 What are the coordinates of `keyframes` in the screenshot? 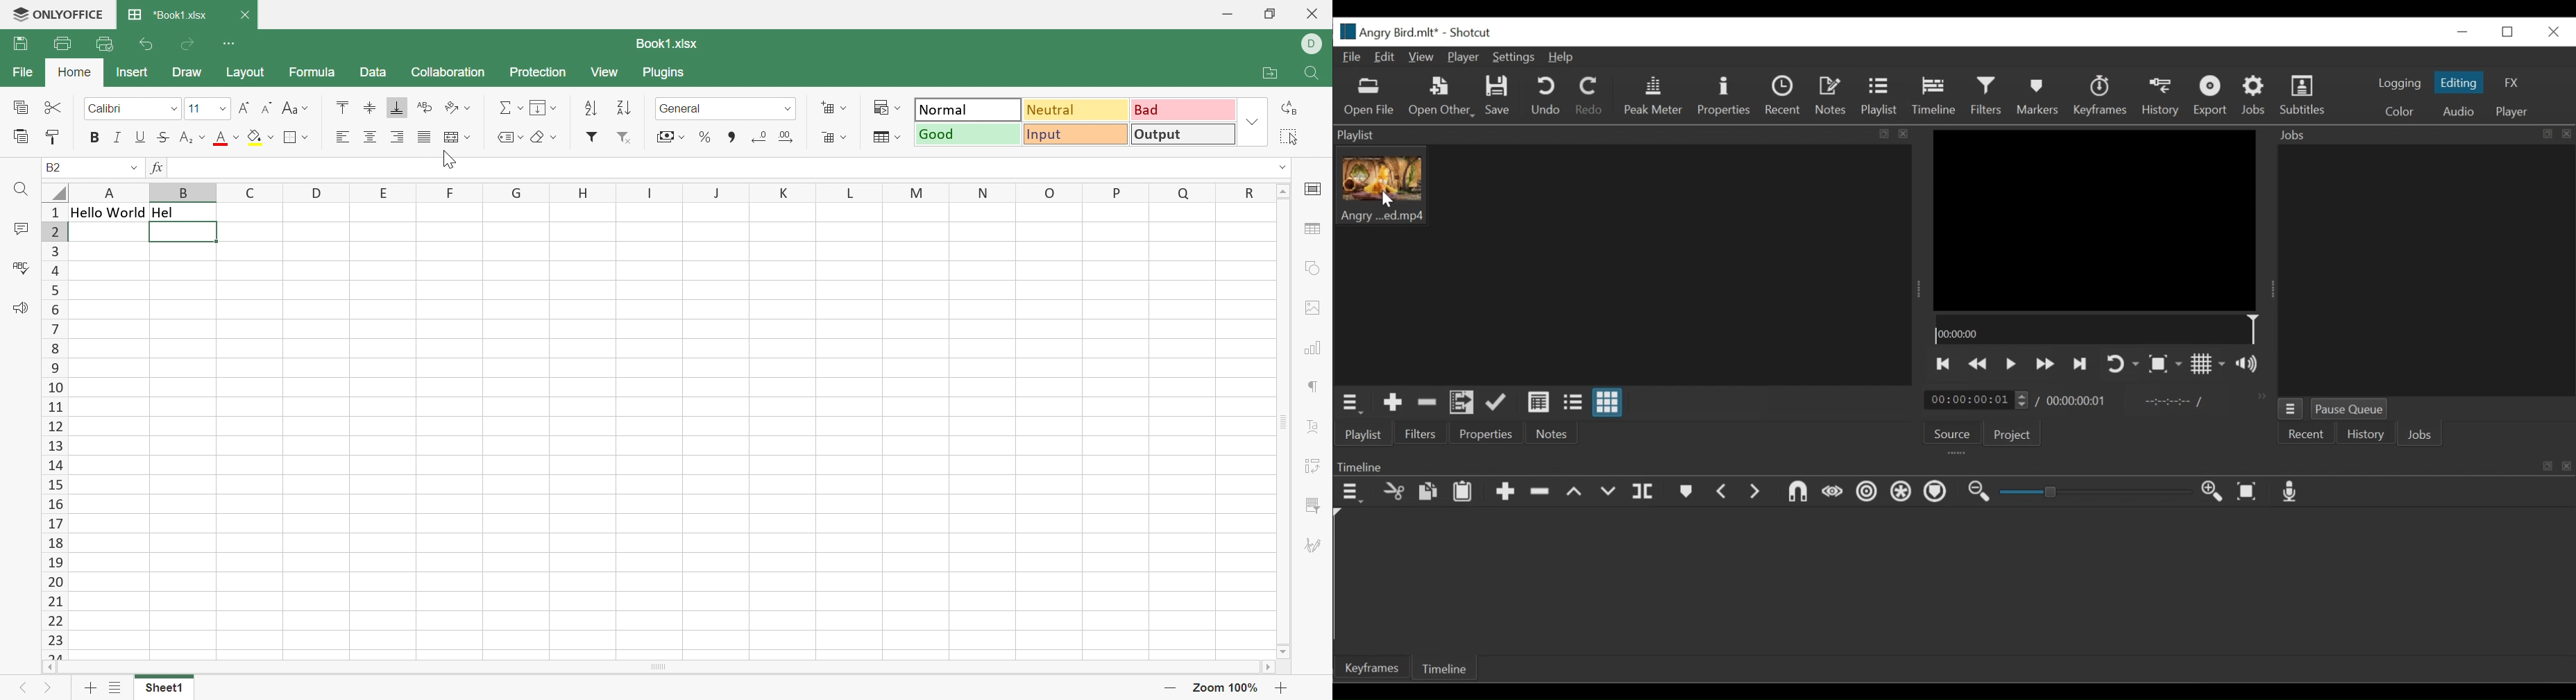 It's located at (2099, 96).